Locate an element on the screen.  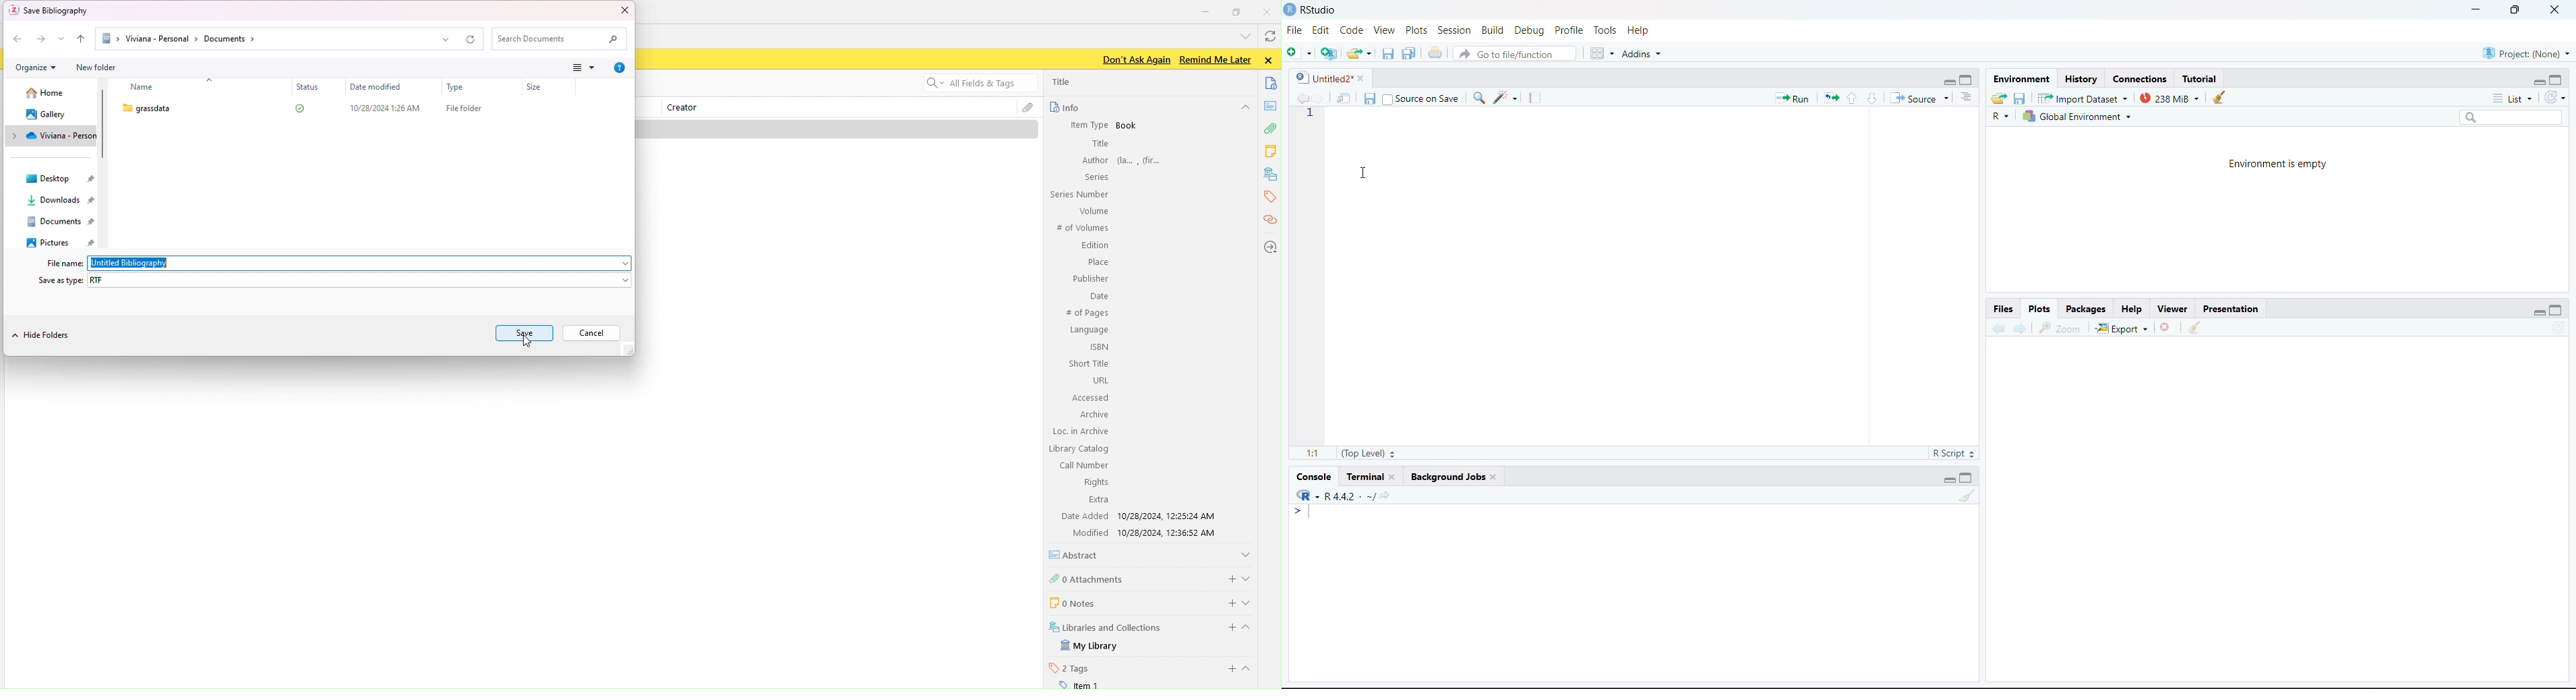
Pictures is located at coordinates (62, 243).